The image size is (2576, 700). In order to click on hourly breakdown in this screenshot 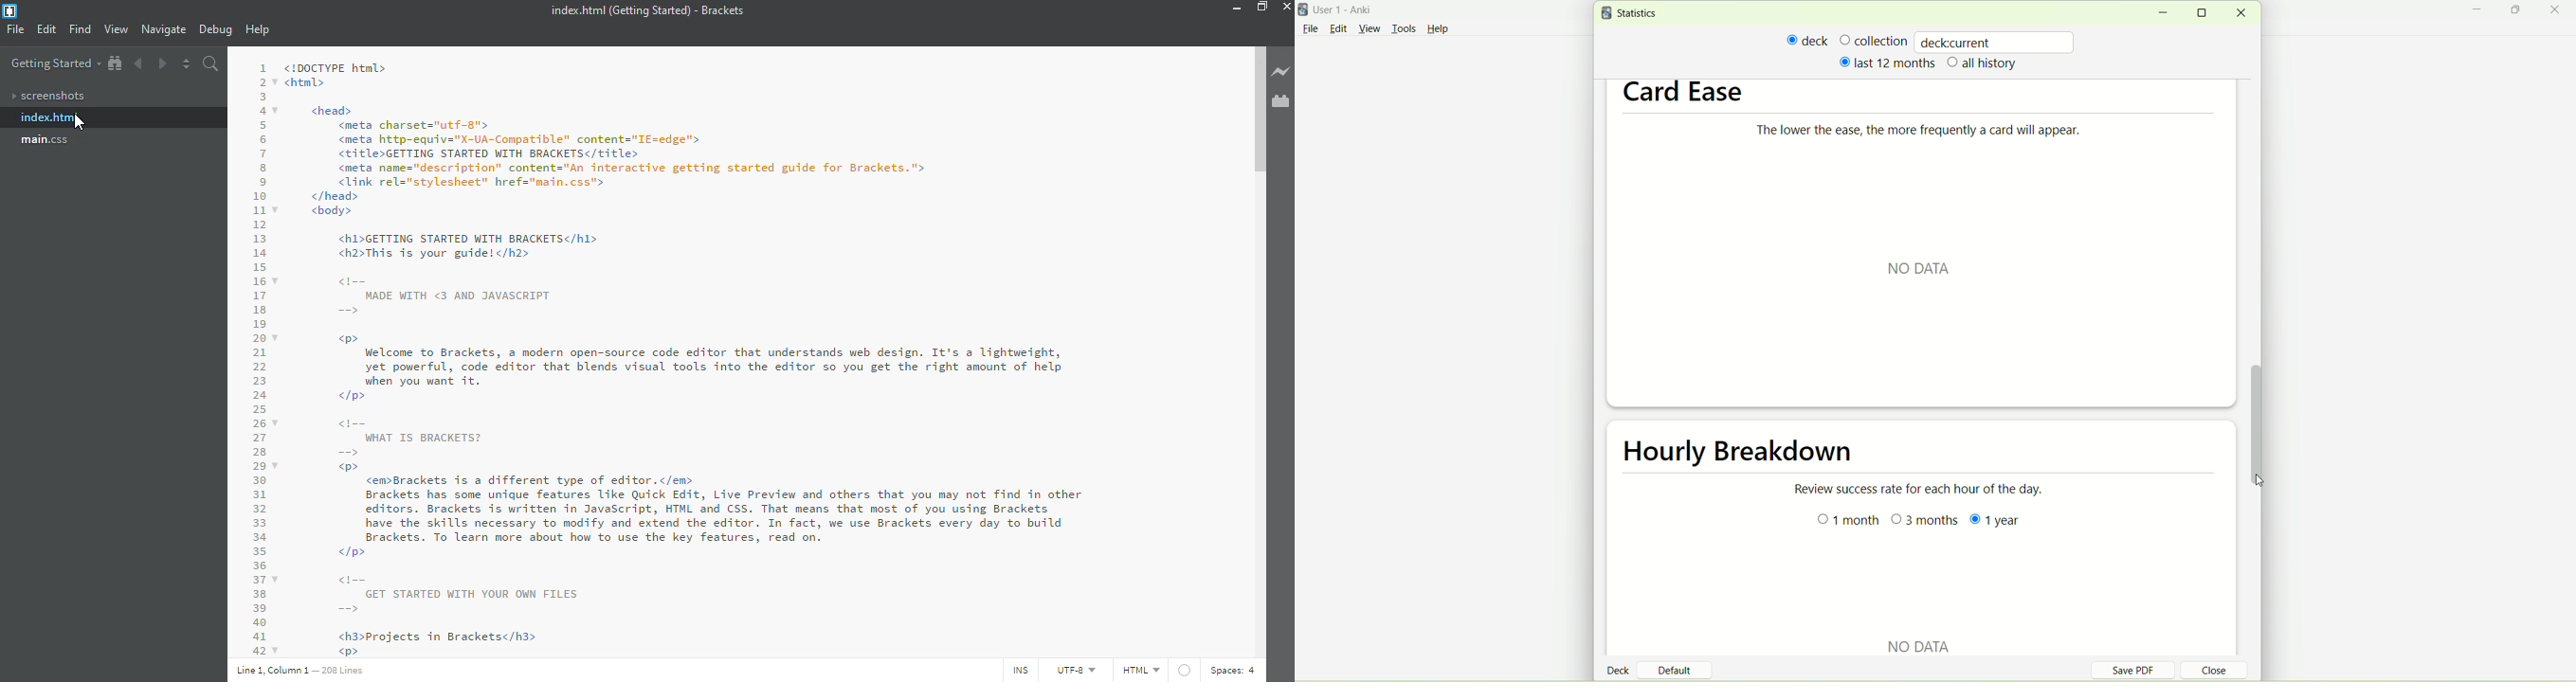, I will do `click(1731, 456)`.